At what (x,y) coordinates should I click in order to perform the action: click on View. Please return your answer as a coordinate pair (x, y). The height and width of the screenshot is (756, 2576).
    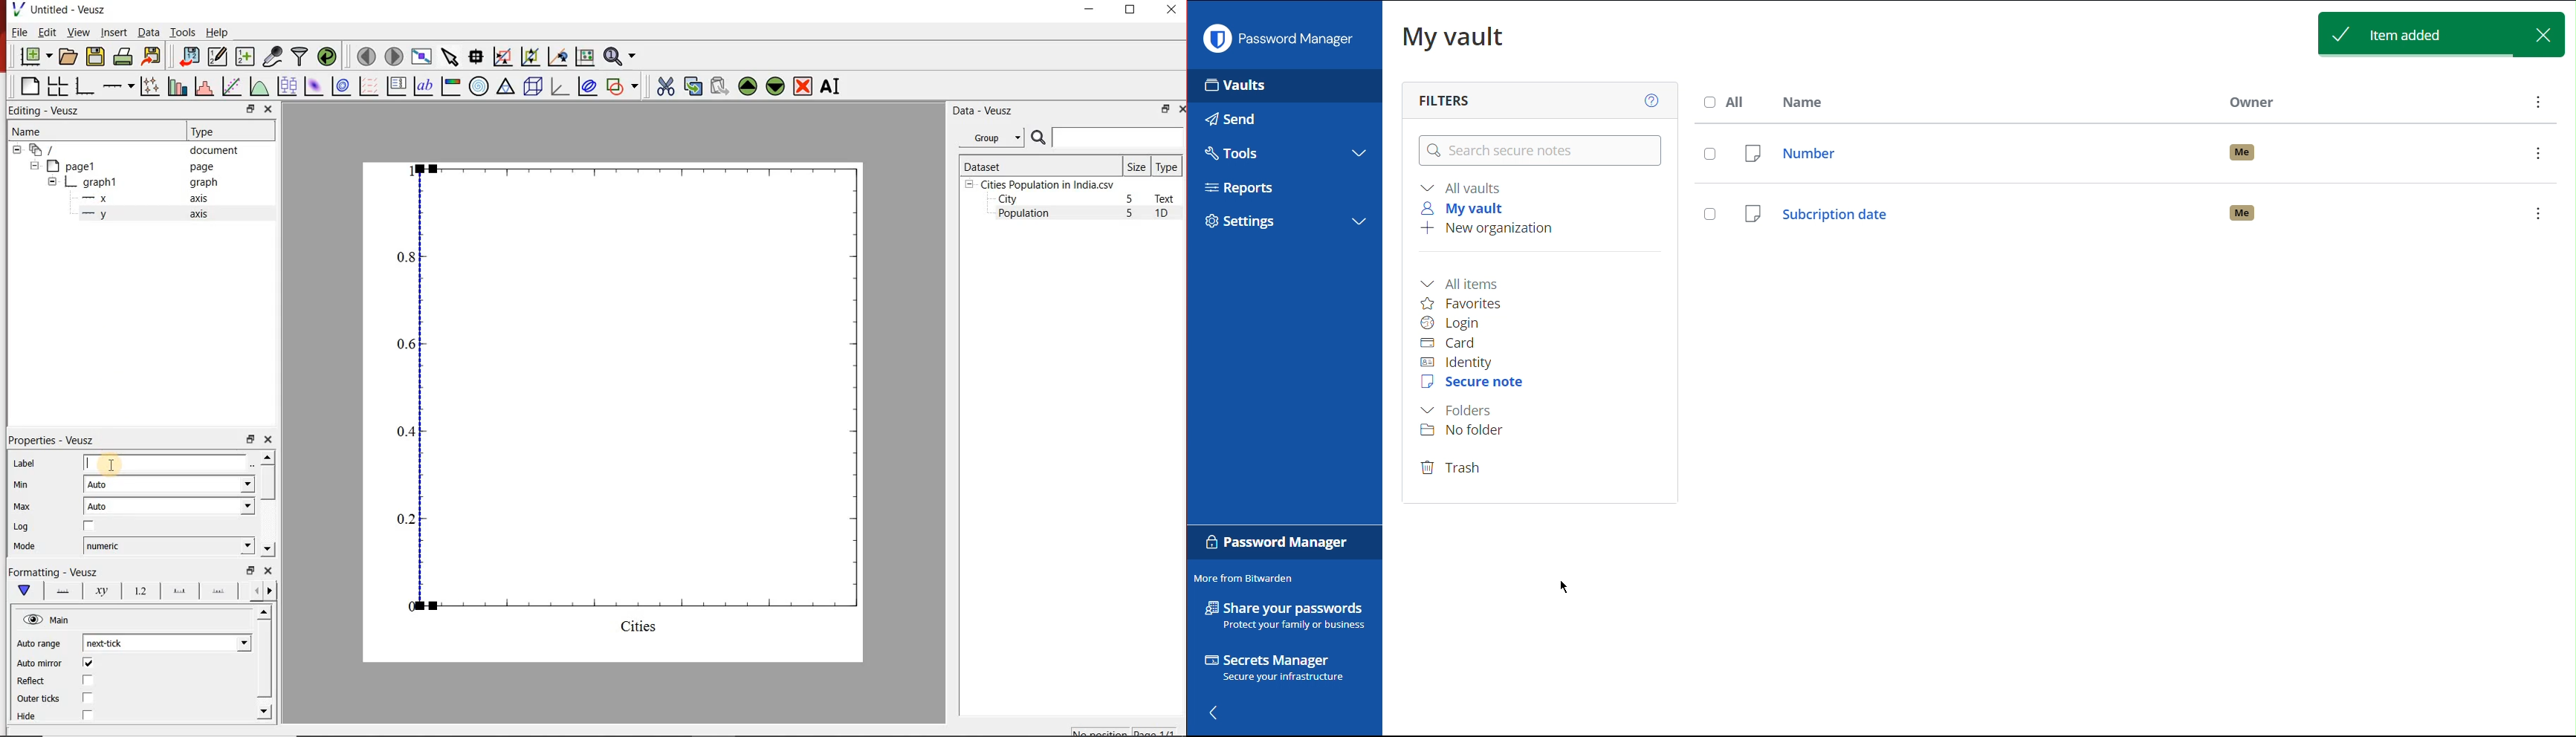
    Looking at the image, I should click on (76, 31).